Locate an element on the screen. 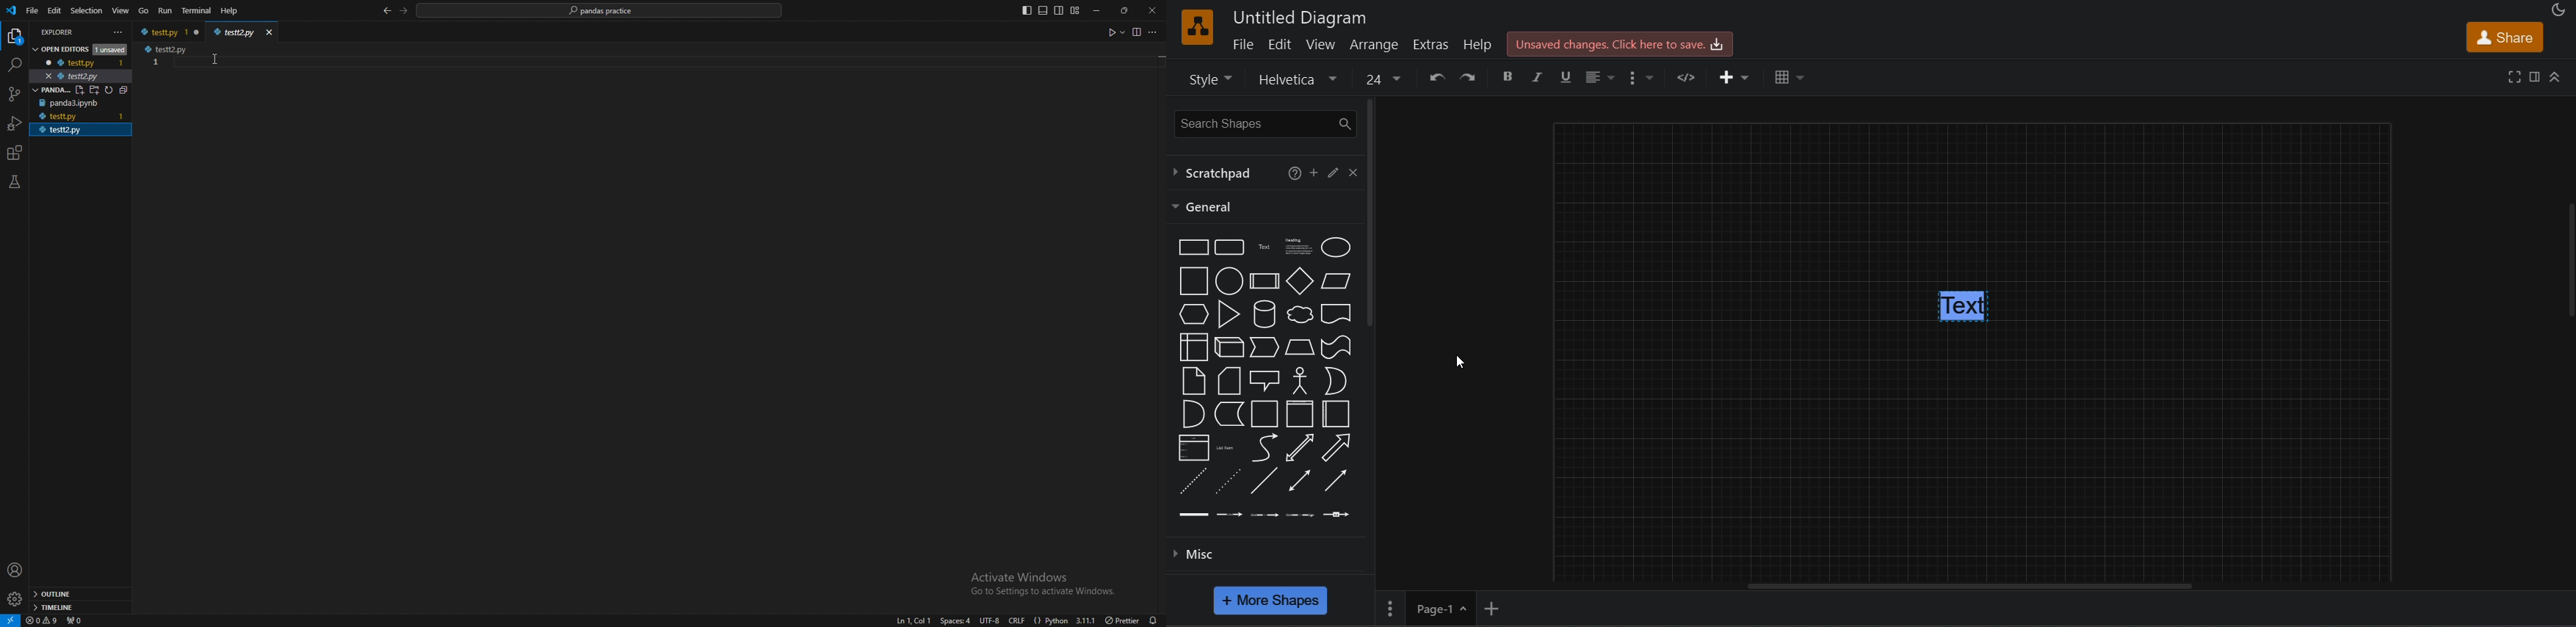 Image resolution: width=2576 pixels, height=644 pixels. Tape is located at coordinates (1336, 347).